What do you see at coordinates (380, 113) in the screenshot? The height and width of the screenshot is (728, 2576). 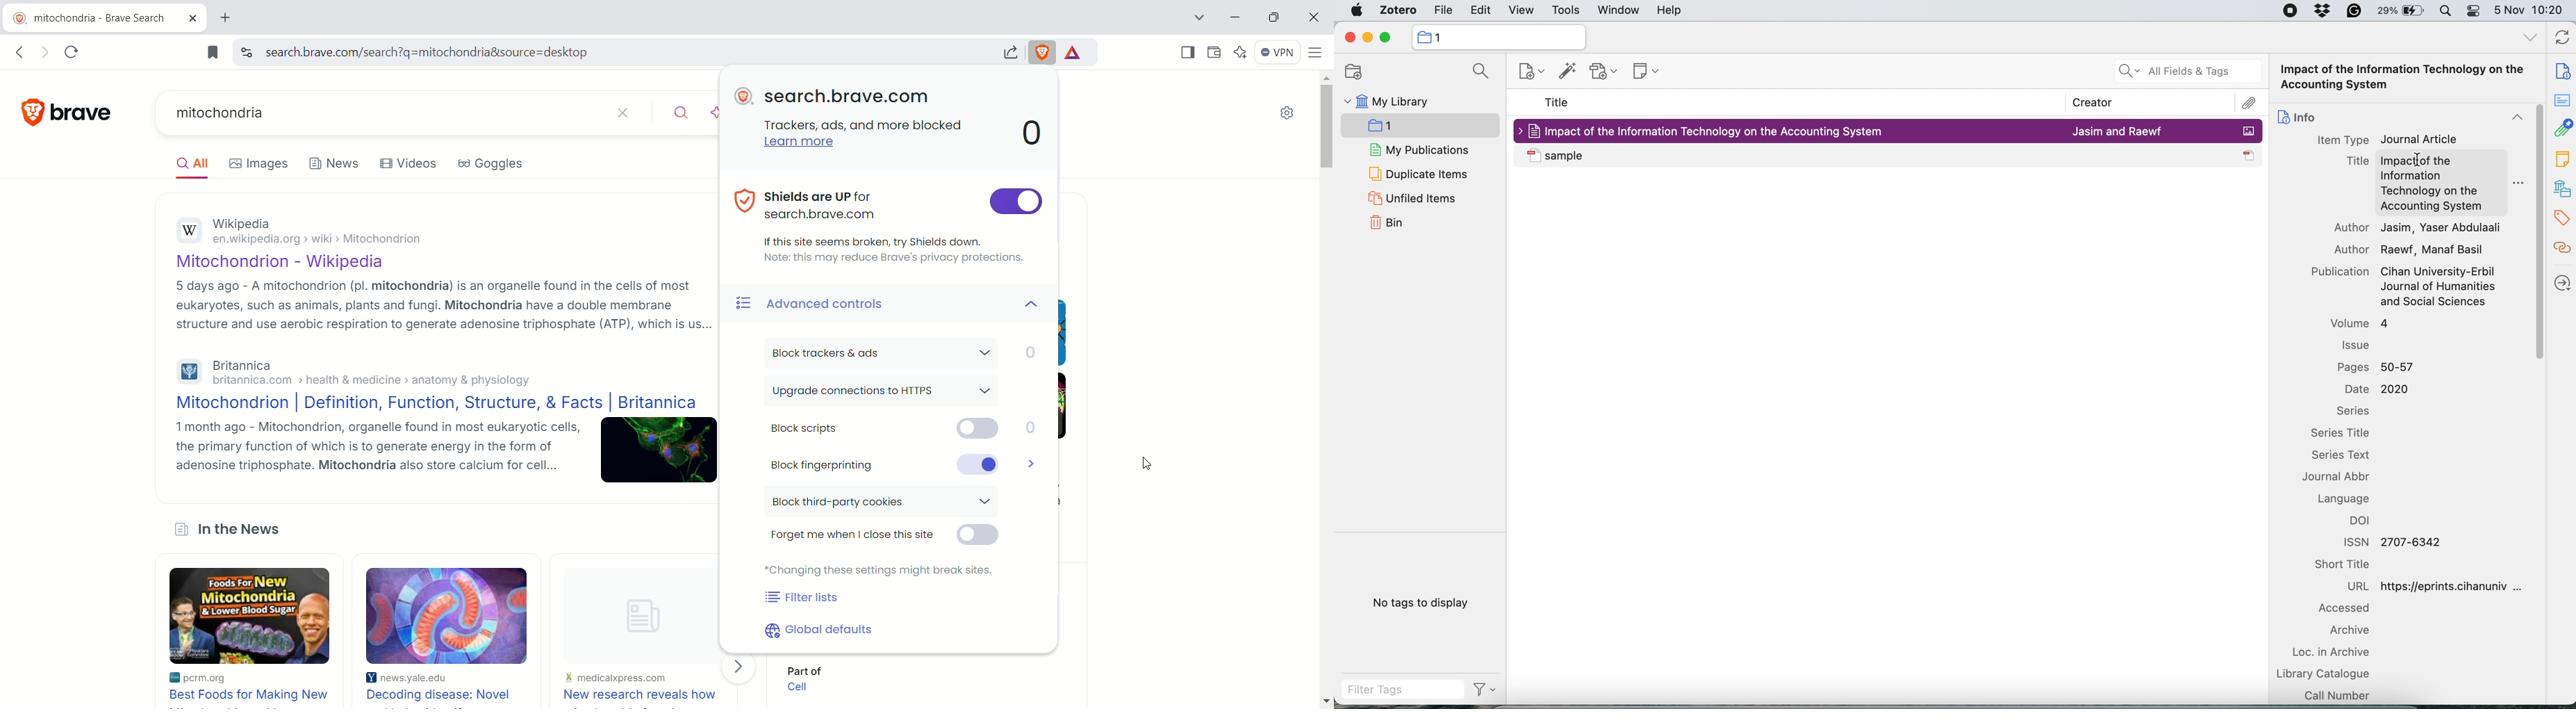 I see `current search` at bounding box center [380, 113].